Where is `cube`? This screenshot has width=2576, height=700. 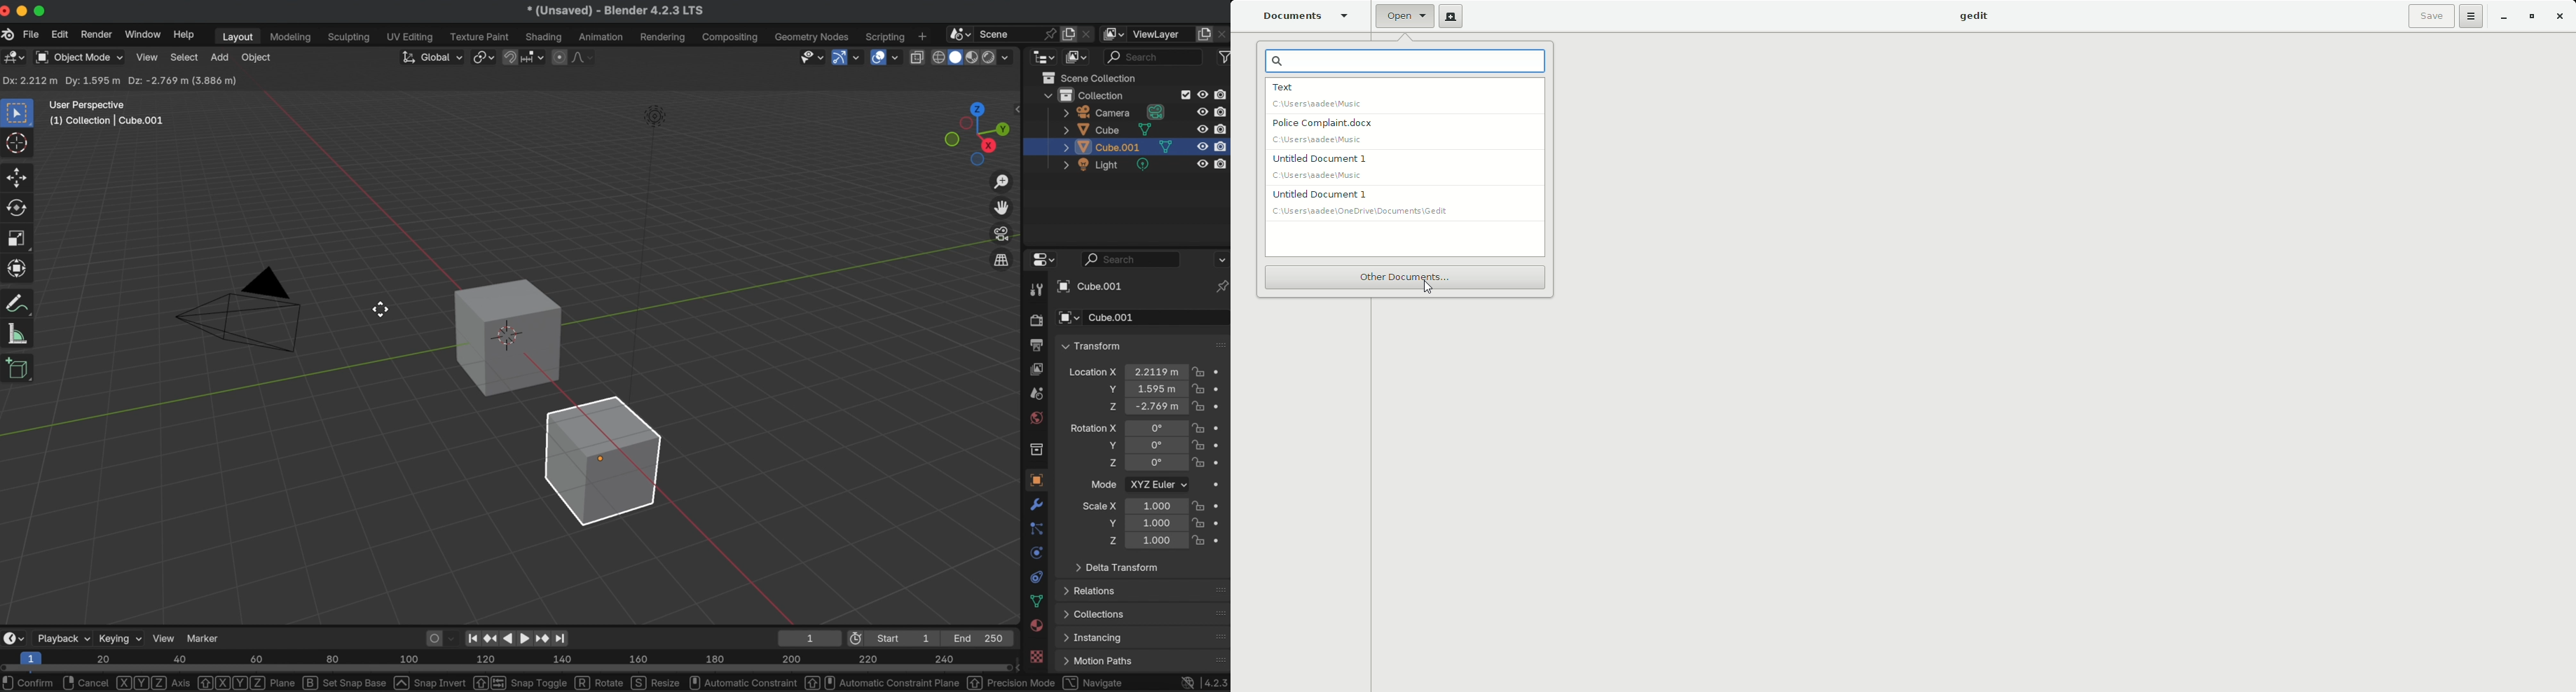
cube is located at coordinates (507, 336).